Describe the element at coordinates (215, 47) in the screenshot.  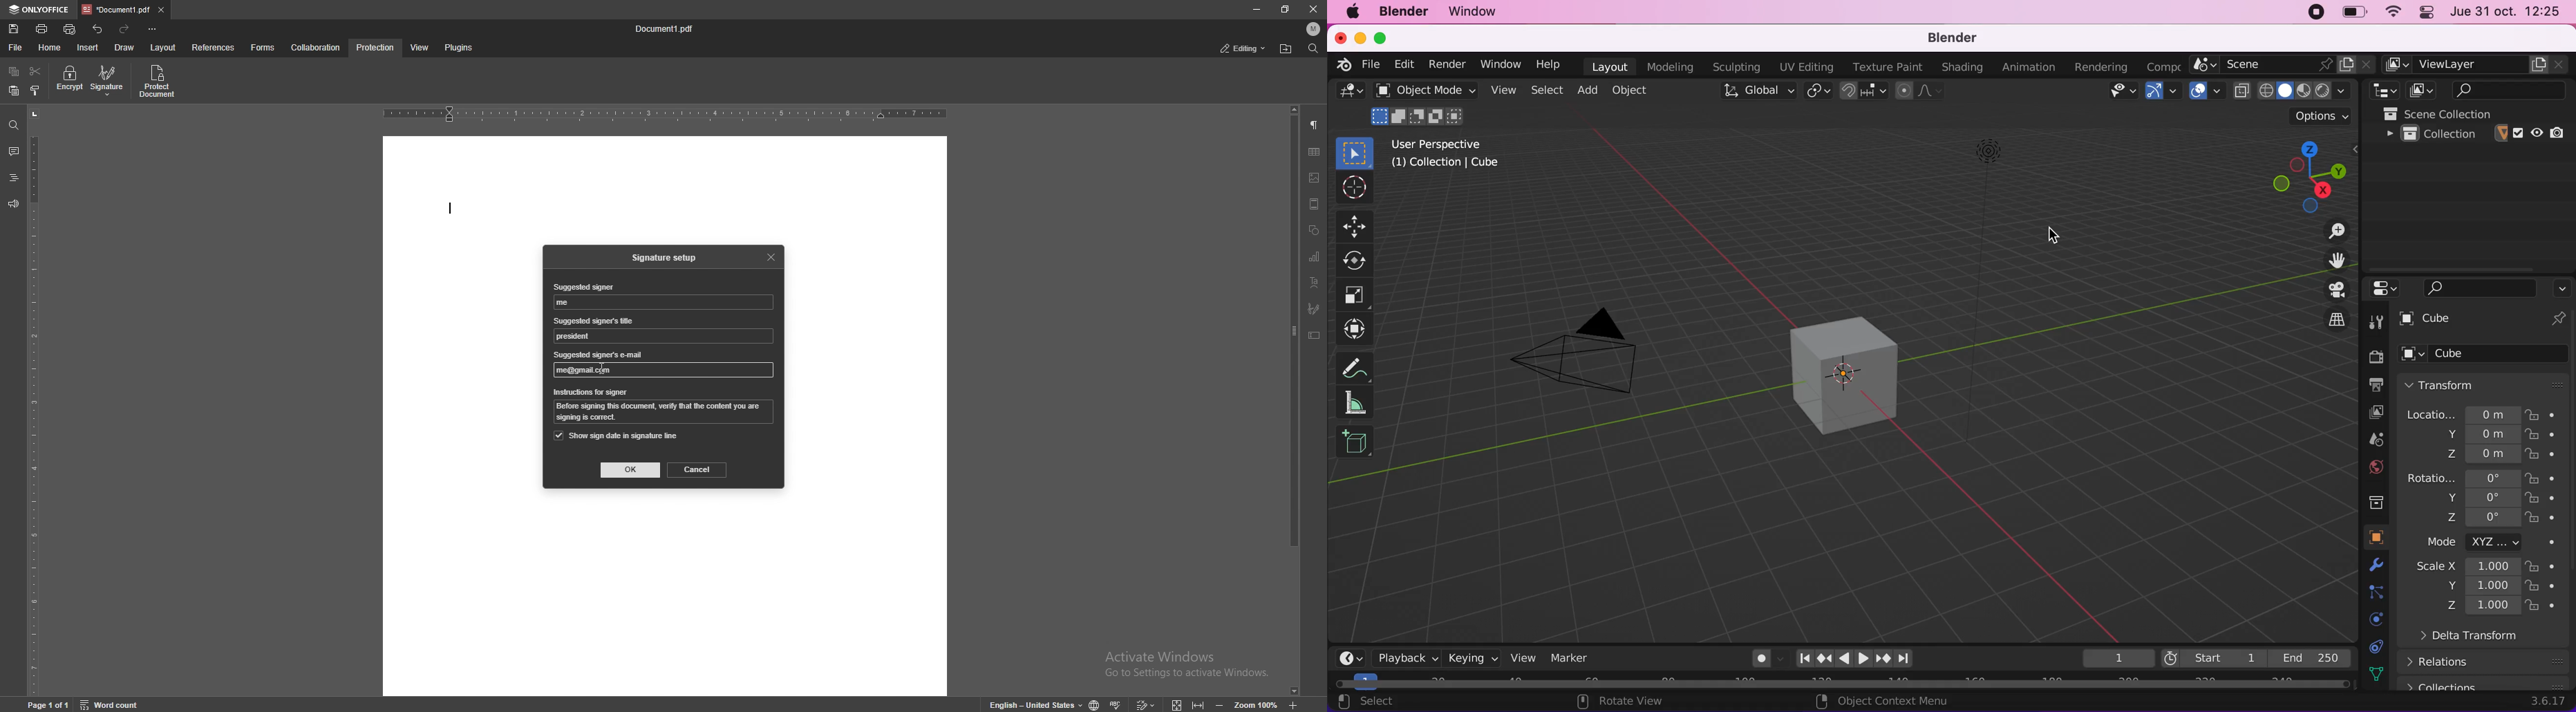
I see `references` at that location.